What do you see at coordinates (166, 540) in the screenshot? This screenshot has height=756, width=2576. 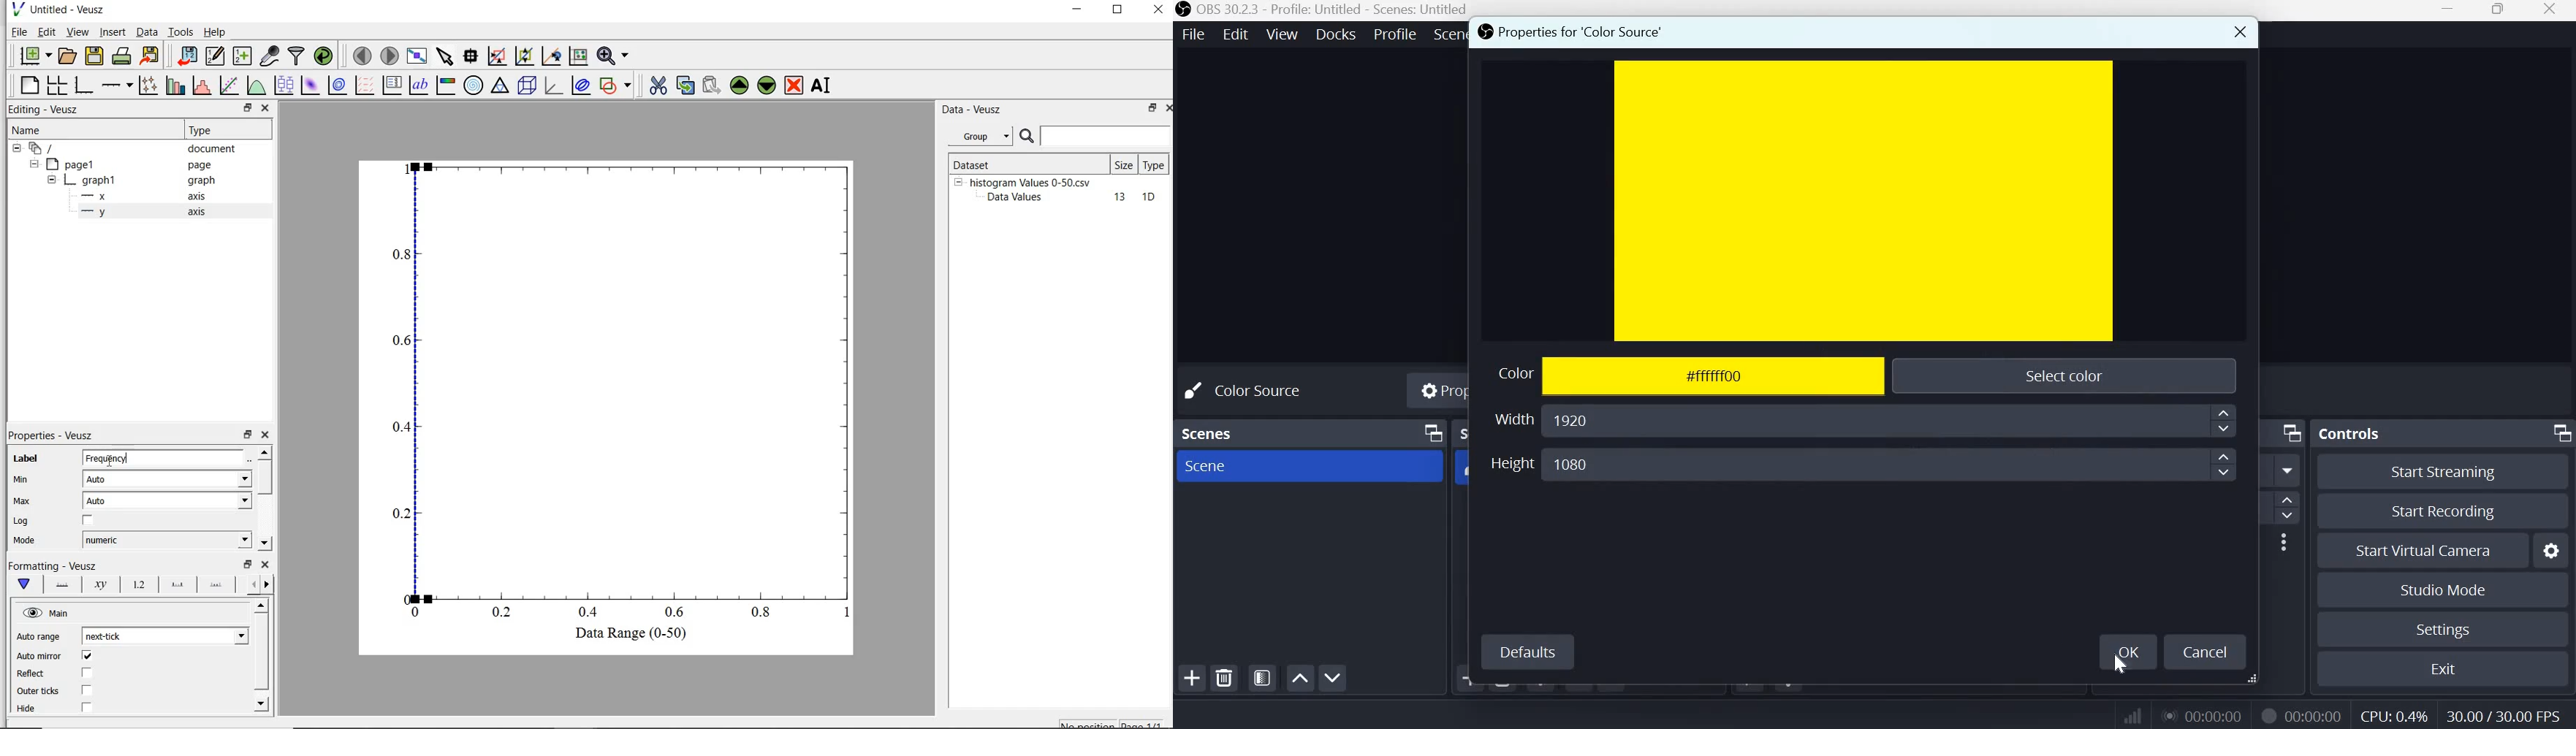 I see `numeric` at bounding box center [166, 540].